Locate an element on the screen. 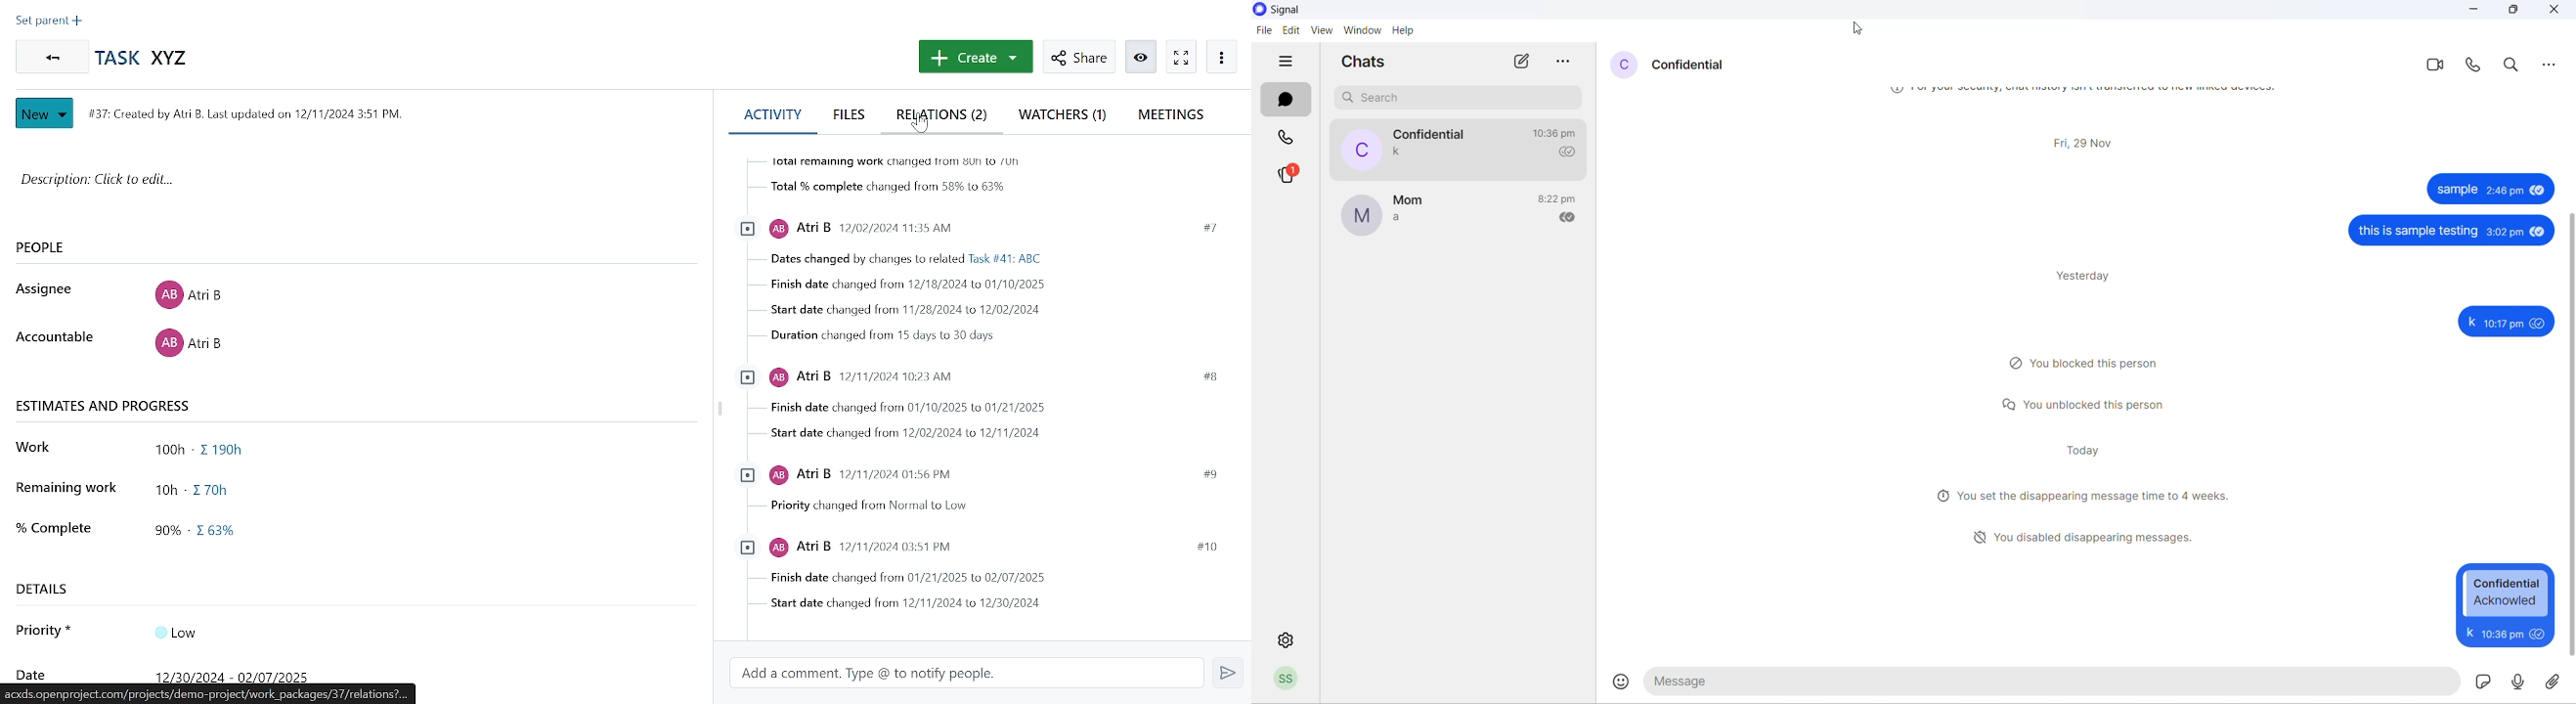 This screenshot has height=728, width=2576. file is located at coordinates (1266, 31).